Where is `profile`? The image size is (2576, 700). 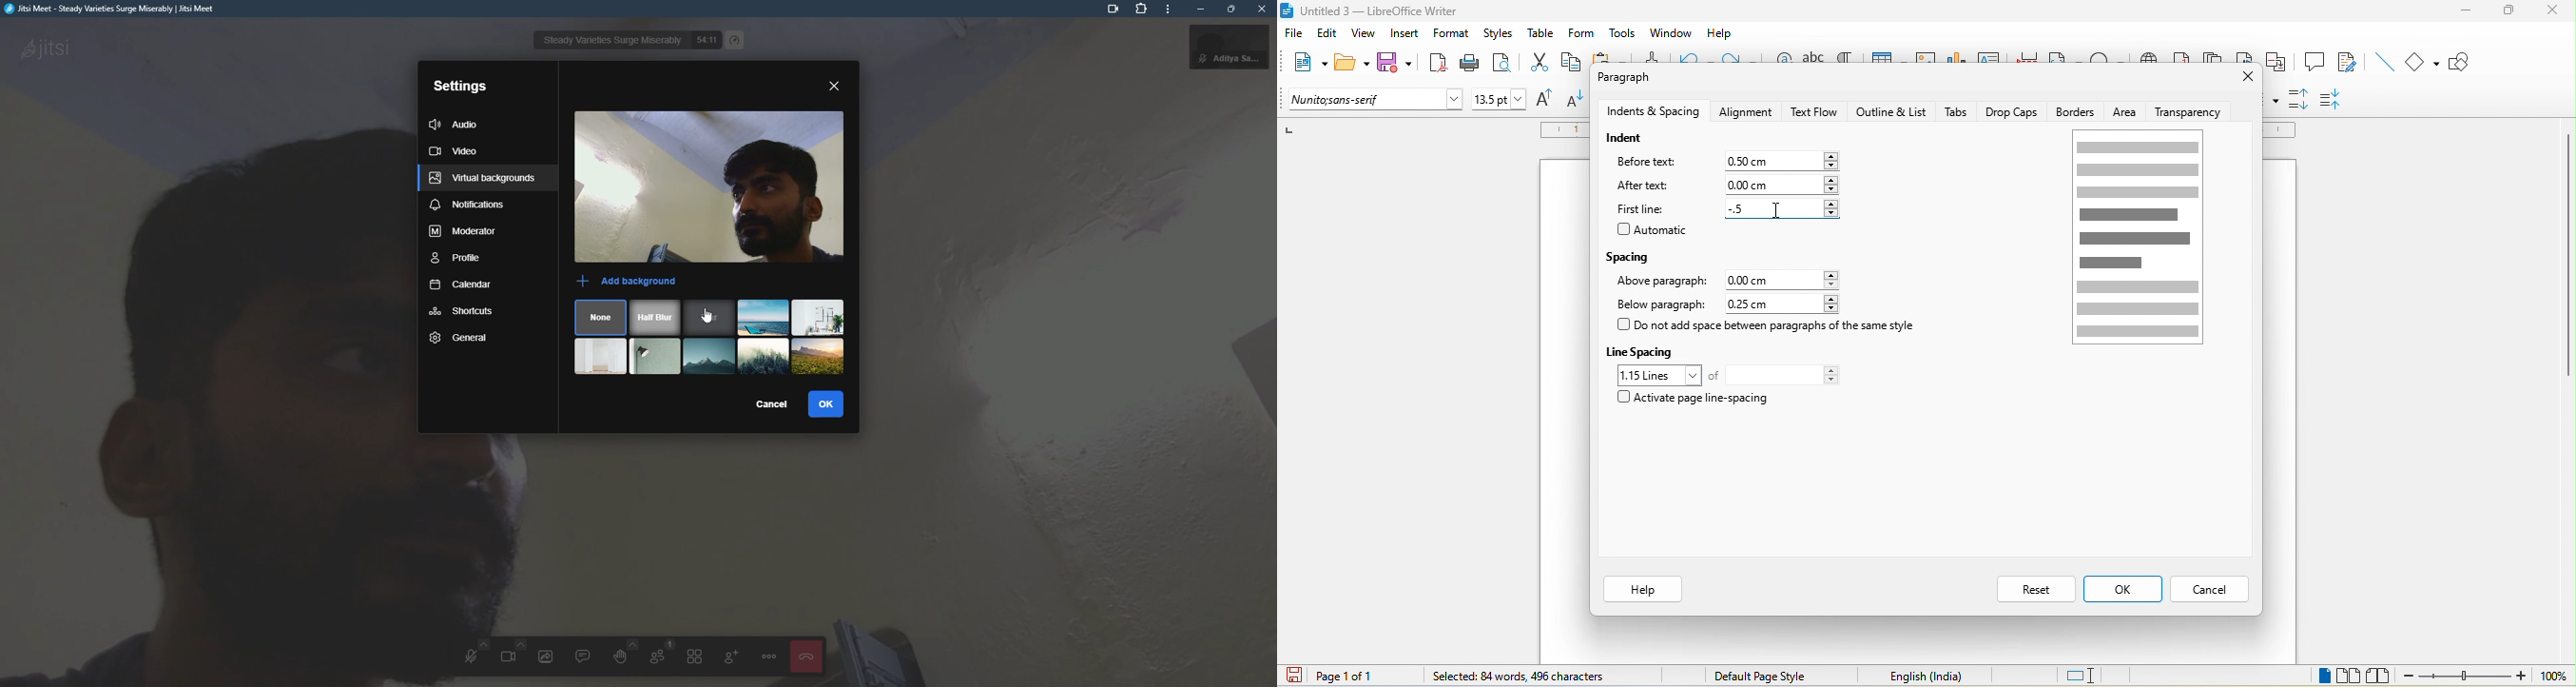 profile is located at coordinates (457, 260).